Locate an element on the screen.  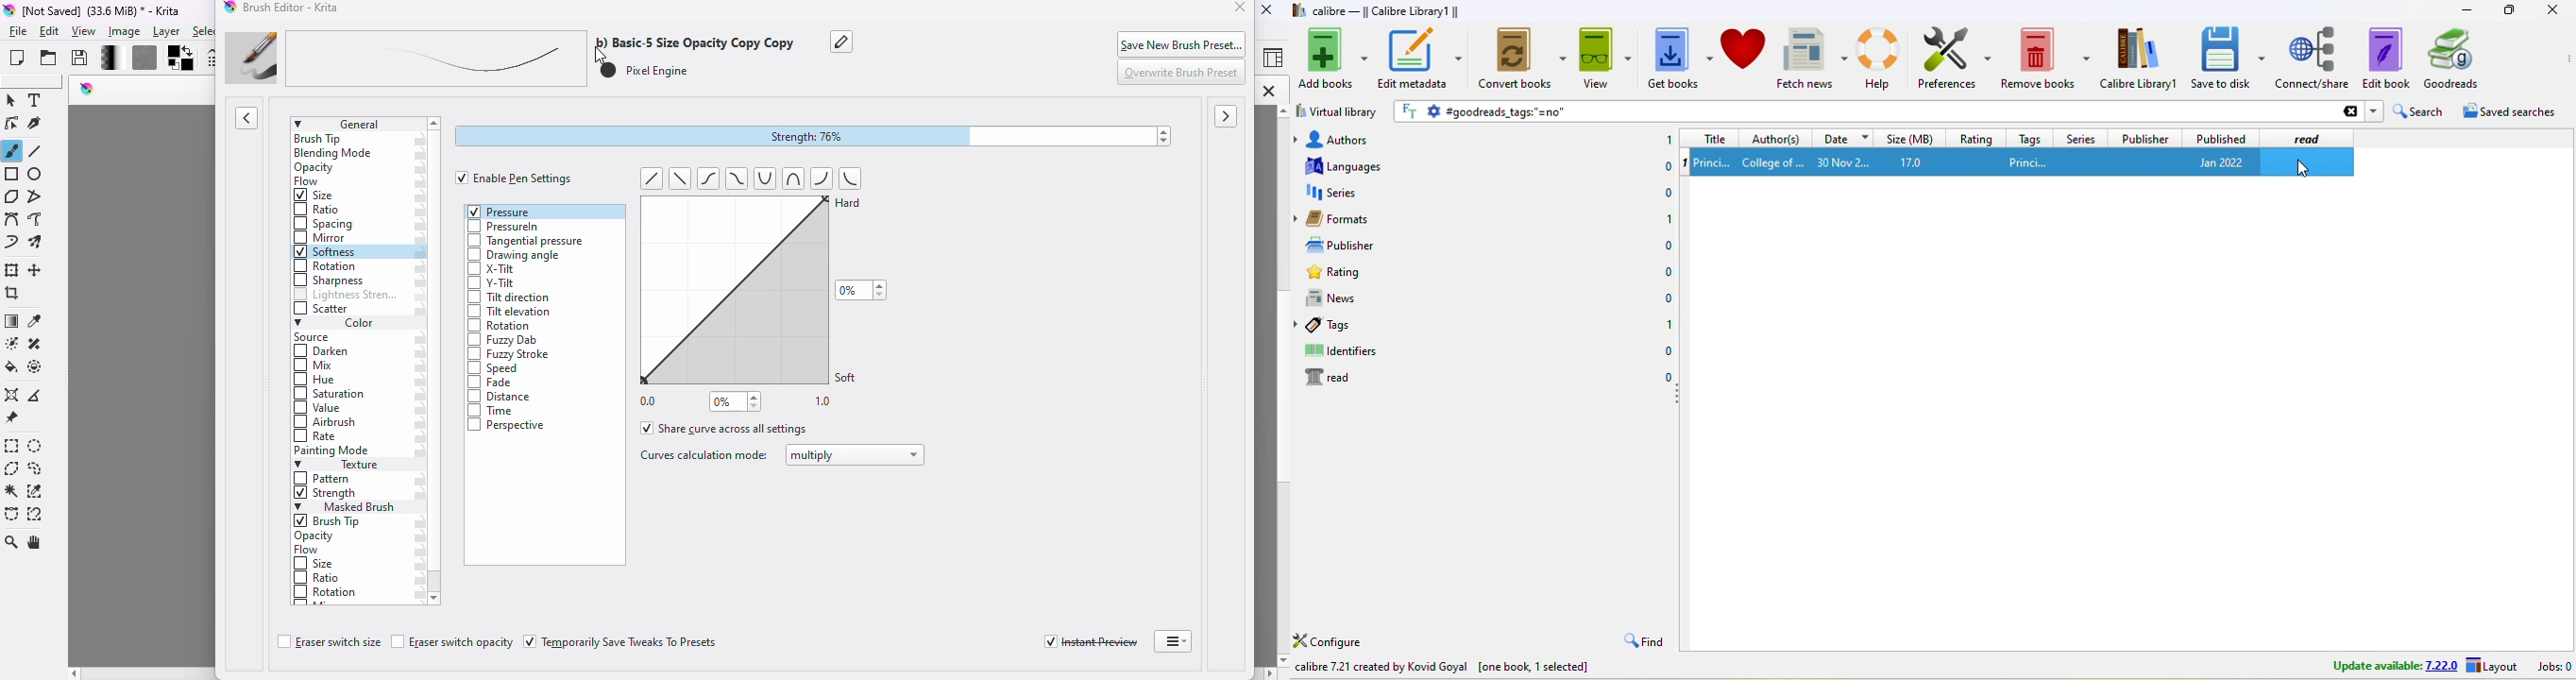
college of is located at coordinates (1774, 163).